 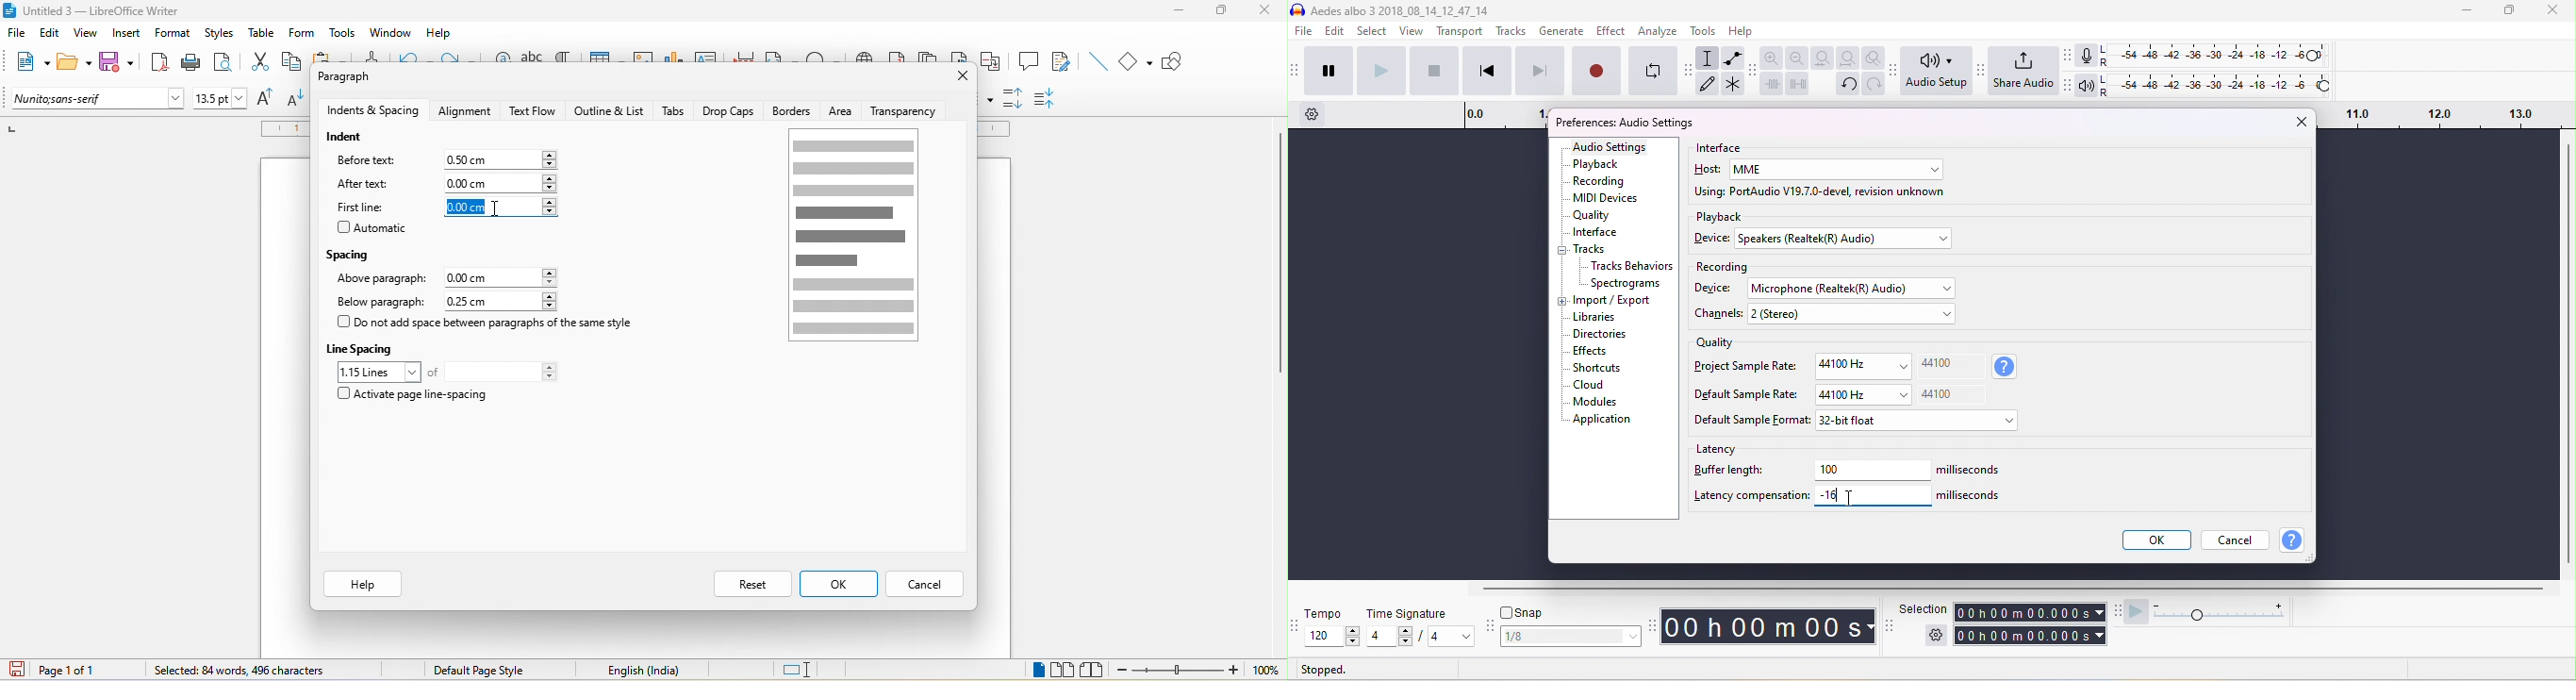 What do you see at coordinates (262, 32) in the screenshot?
I see `table` at bounding box center [262, 32].